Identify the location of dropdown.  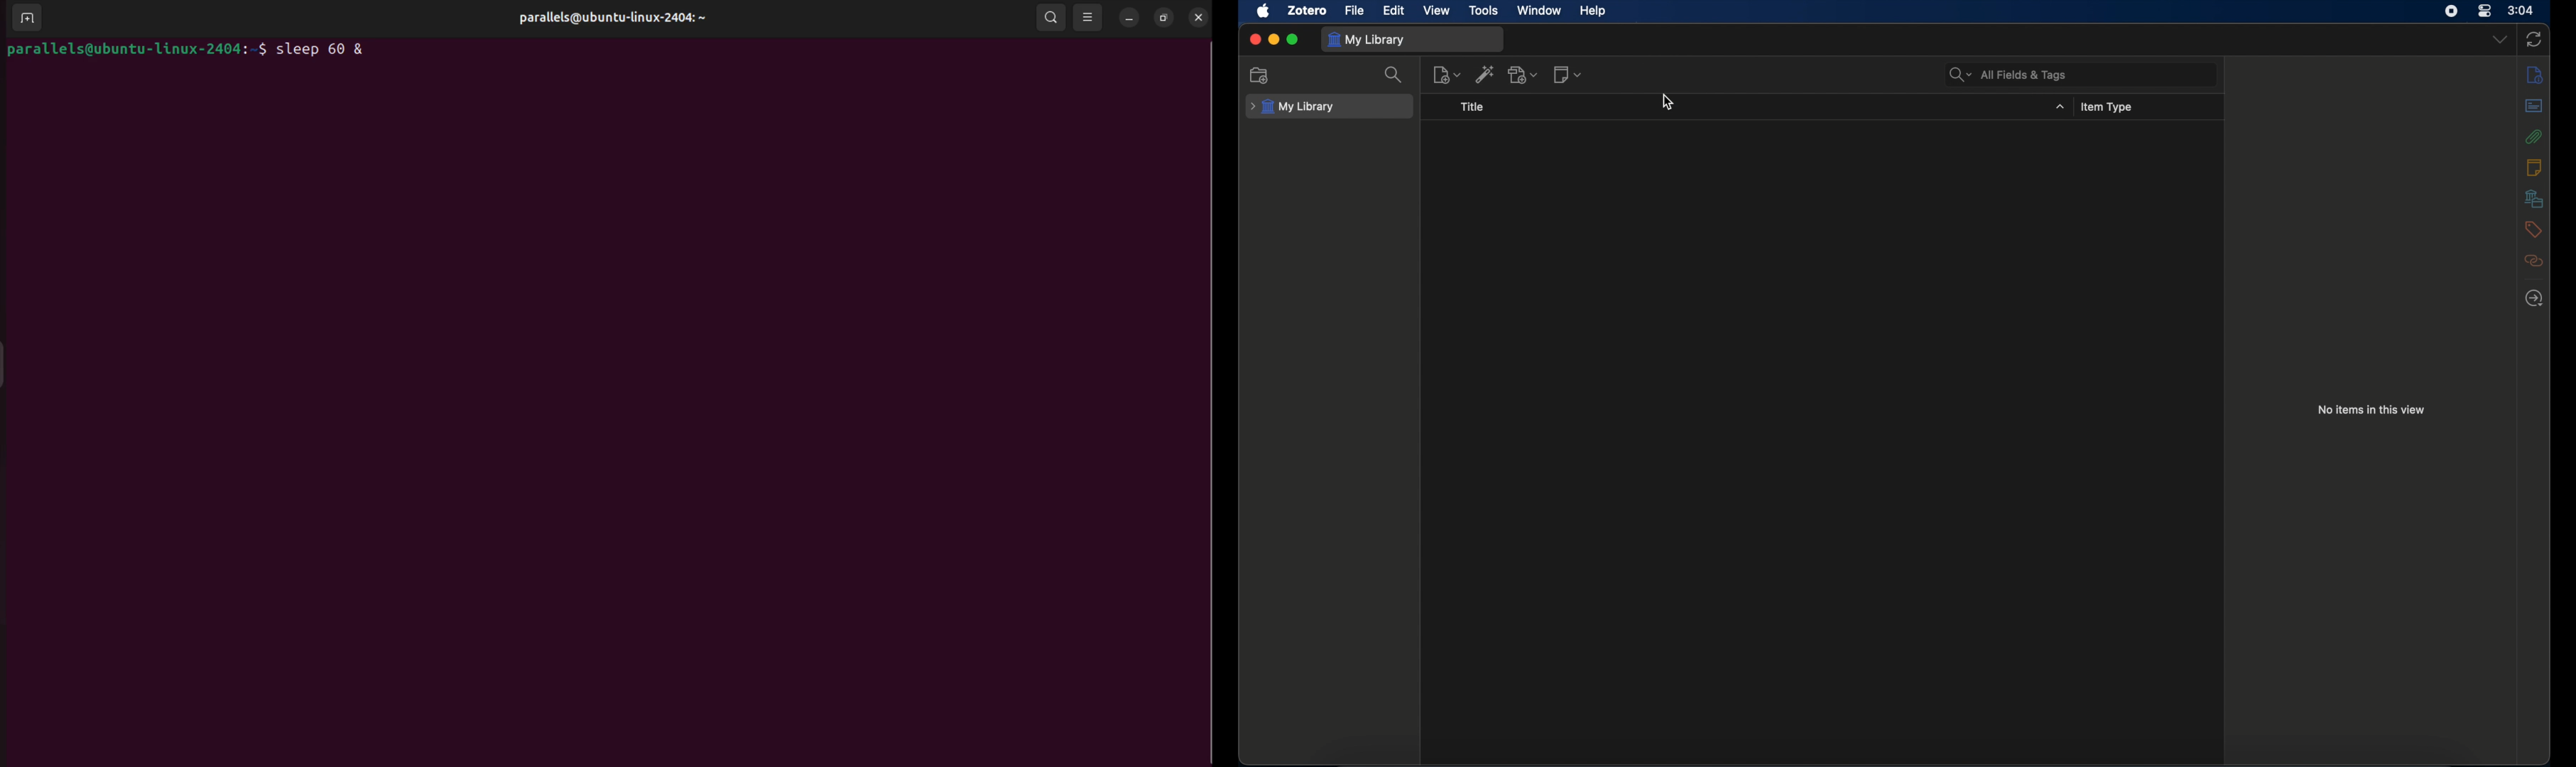
(2061, 108).